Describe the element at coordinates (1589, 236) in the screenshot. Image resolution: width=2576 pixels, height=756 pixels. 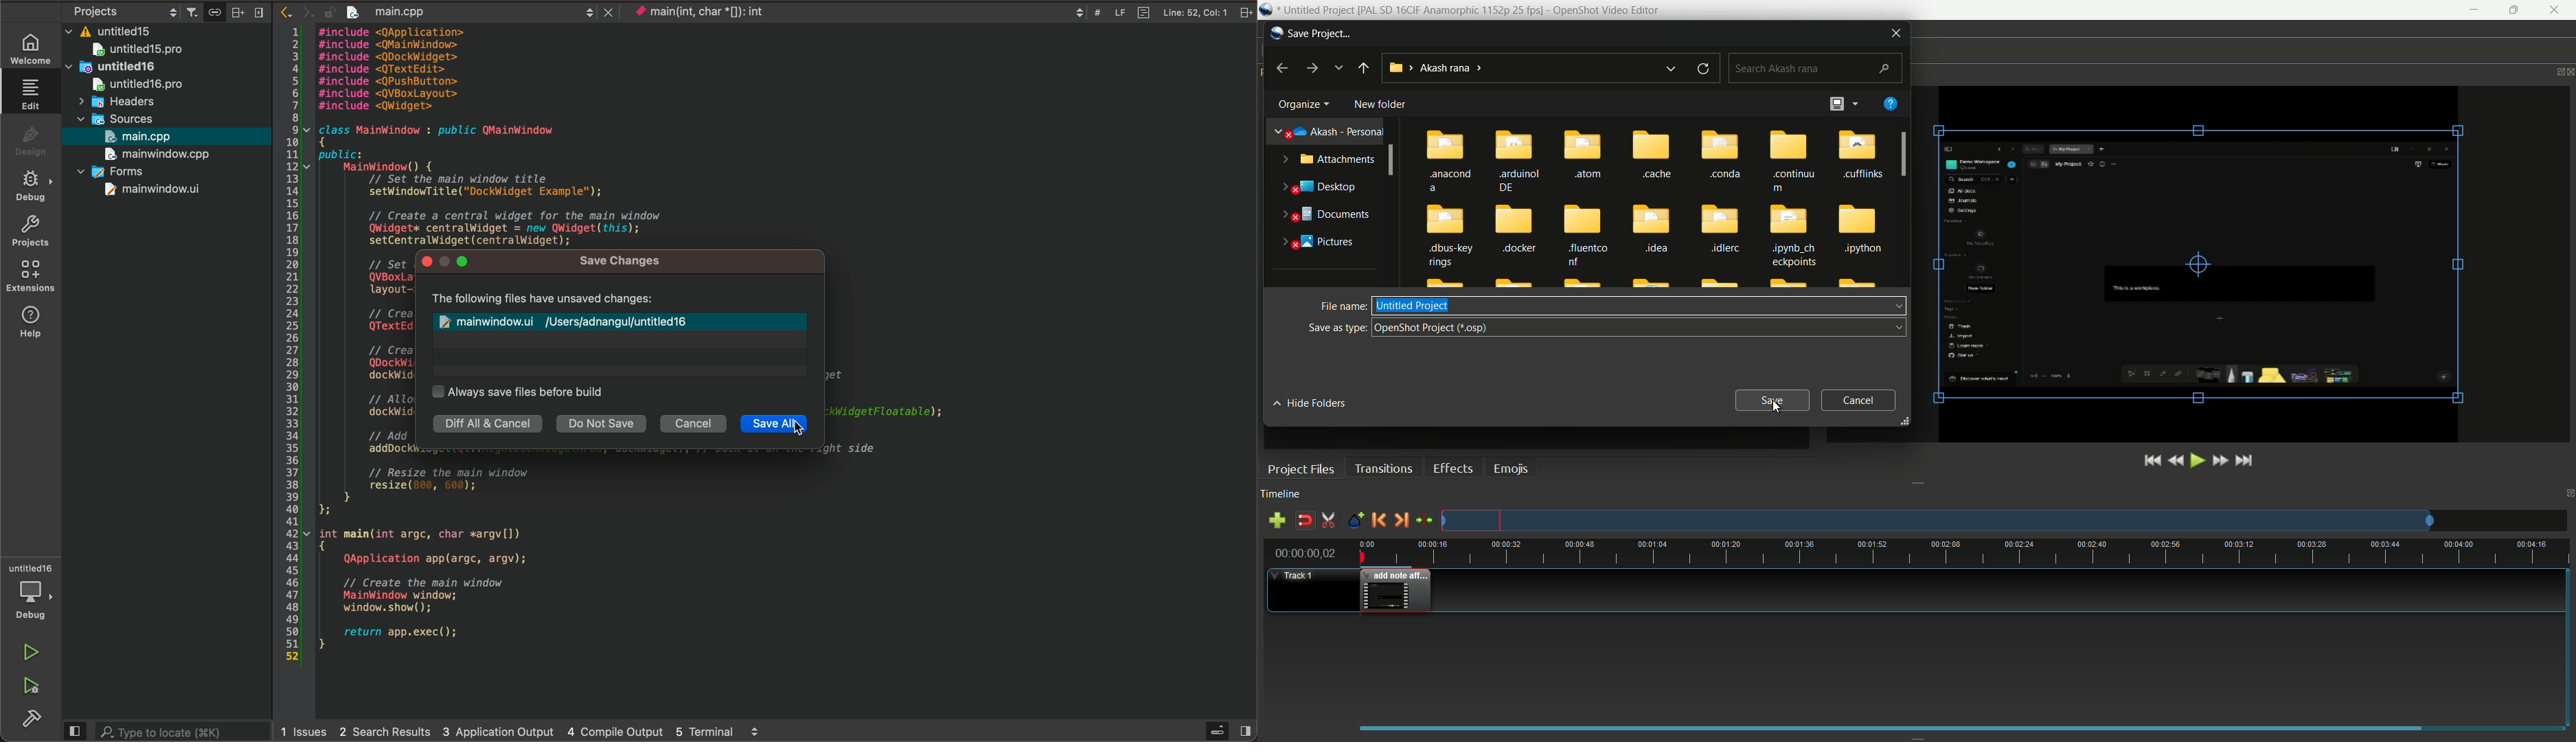
I see `fluentco
nf` at that location.